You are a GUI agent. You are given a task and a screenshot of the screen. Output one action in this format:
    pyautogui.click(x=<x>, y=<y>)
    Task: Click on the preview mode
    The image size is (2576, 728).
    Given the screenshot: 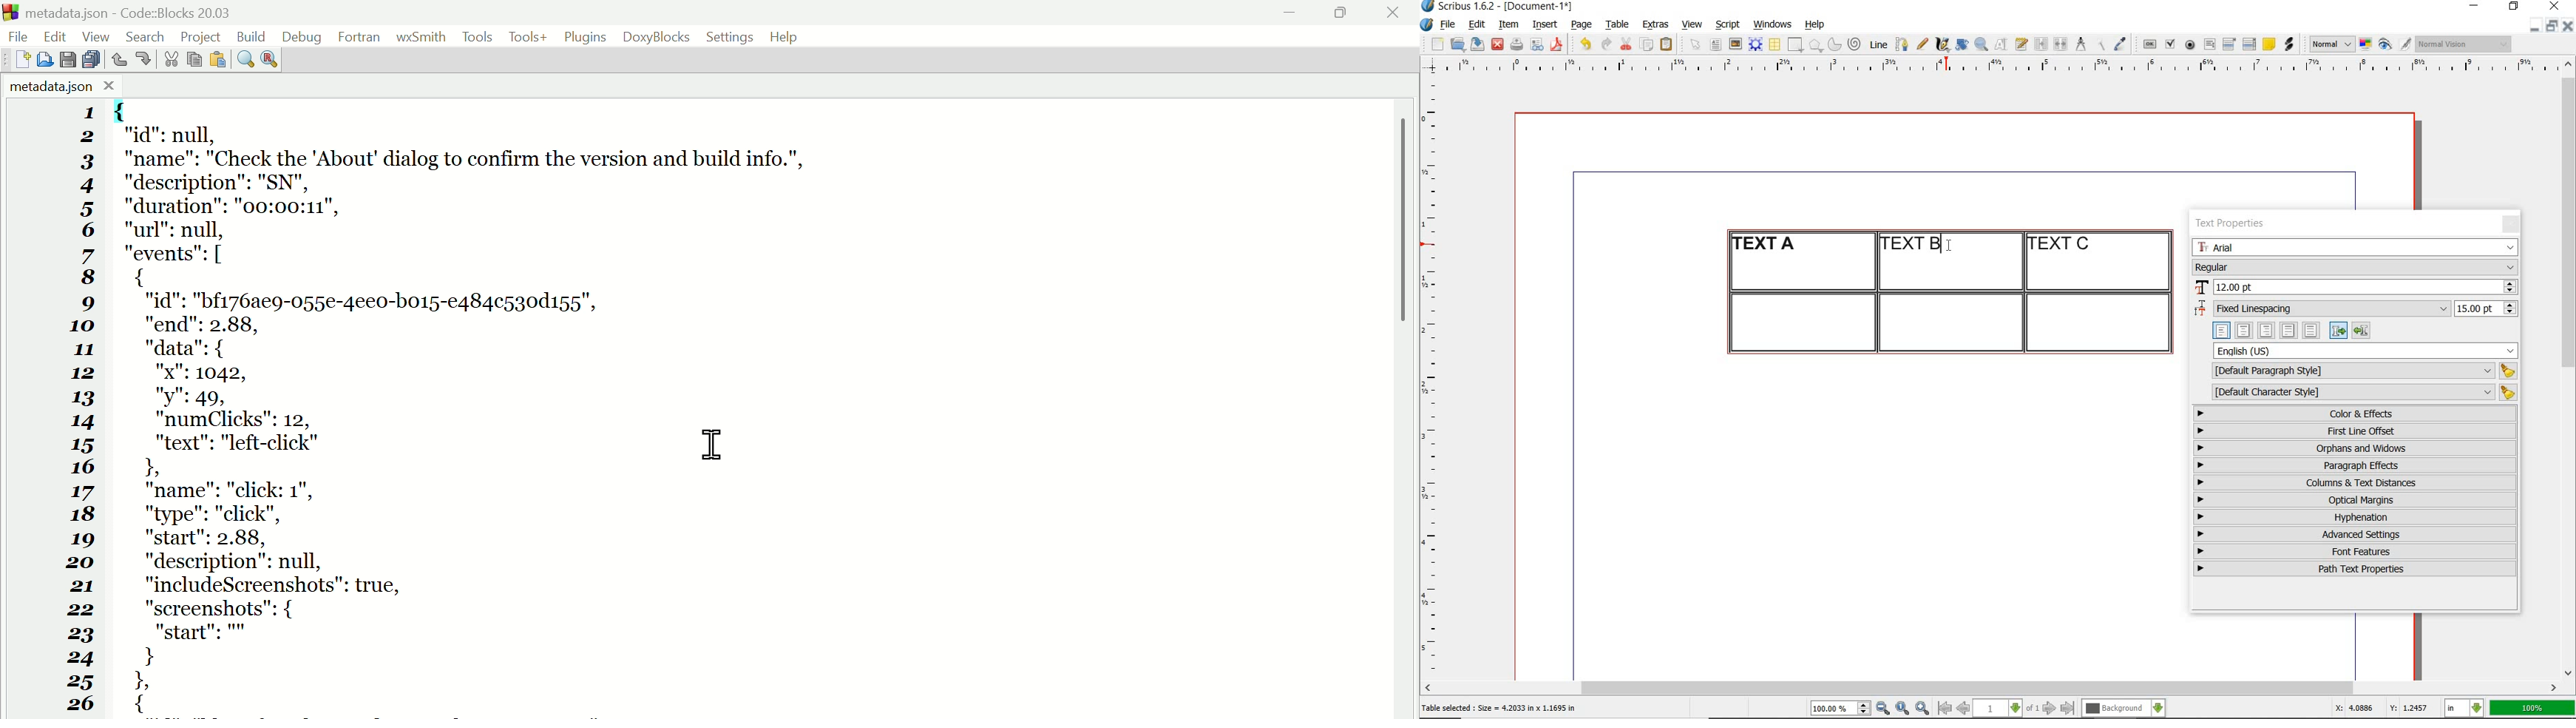 What is the action you would take?
    pyautogui.click(x=2395, y=45)
    